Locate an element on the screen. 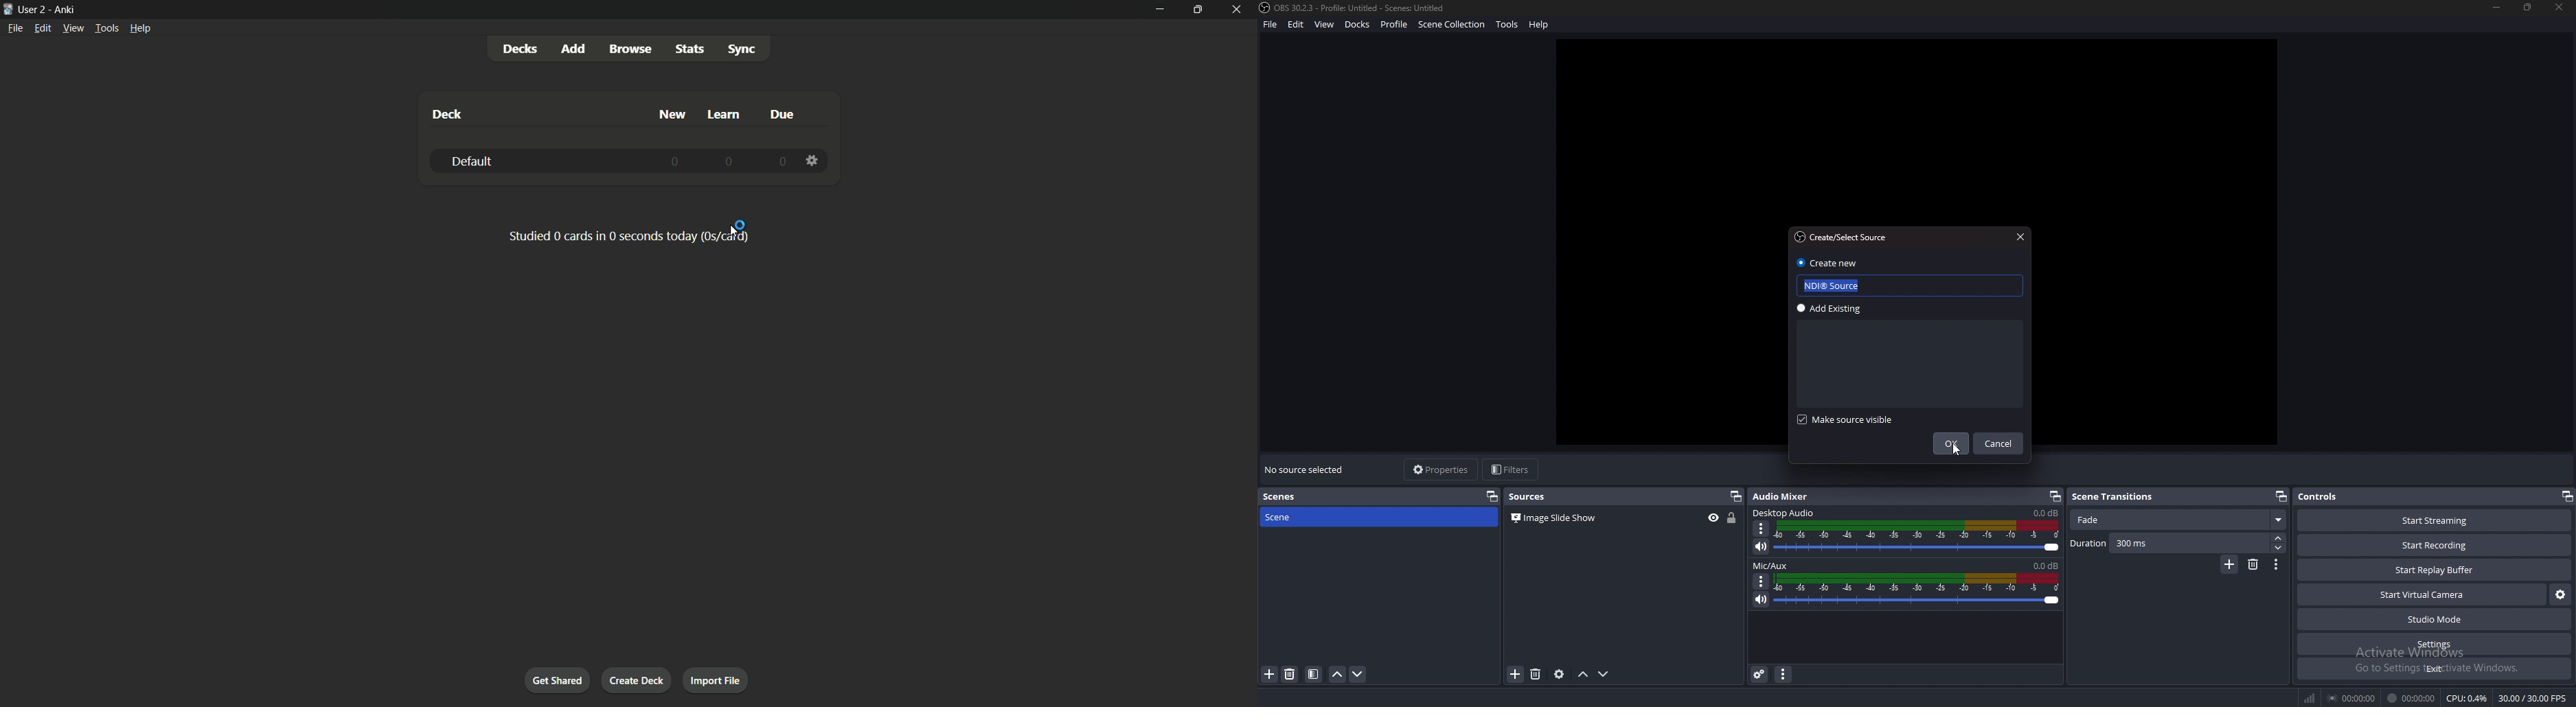  mute is located at coordinates (1761, 600).